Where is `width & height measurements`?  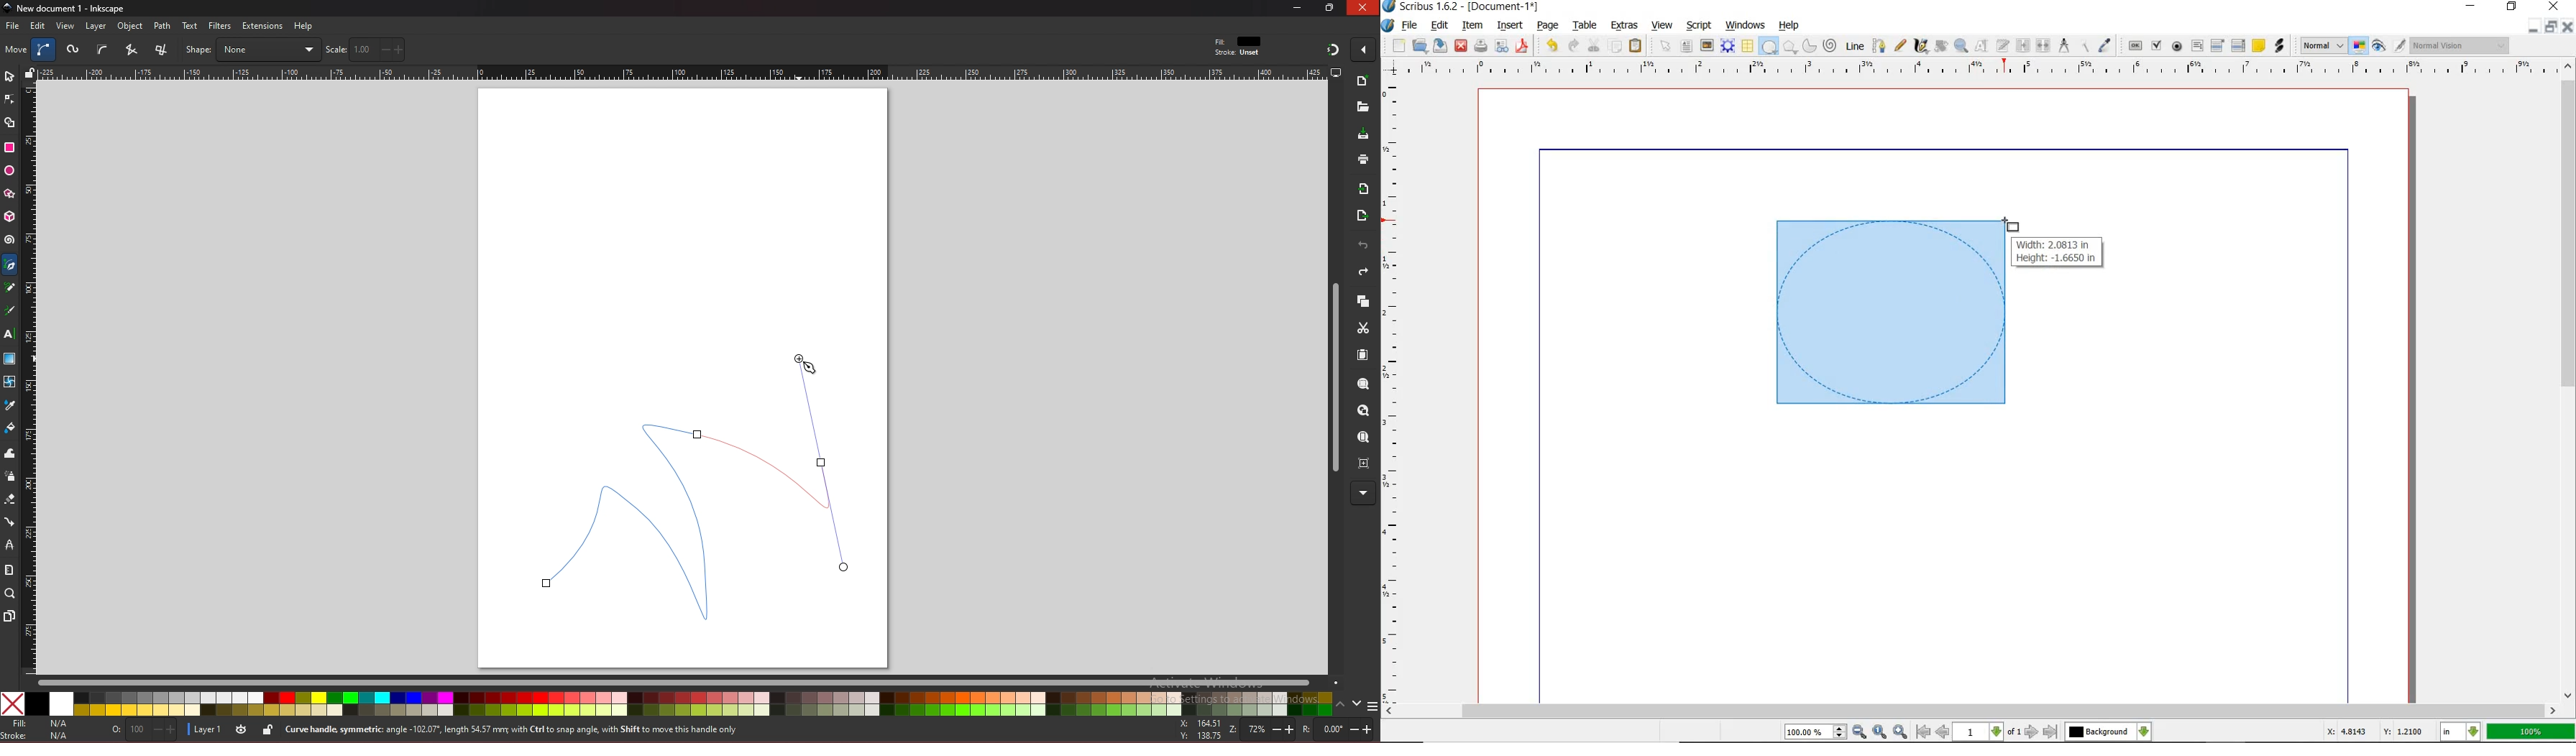 width & height measurements is located at coordinates (2059, 251).